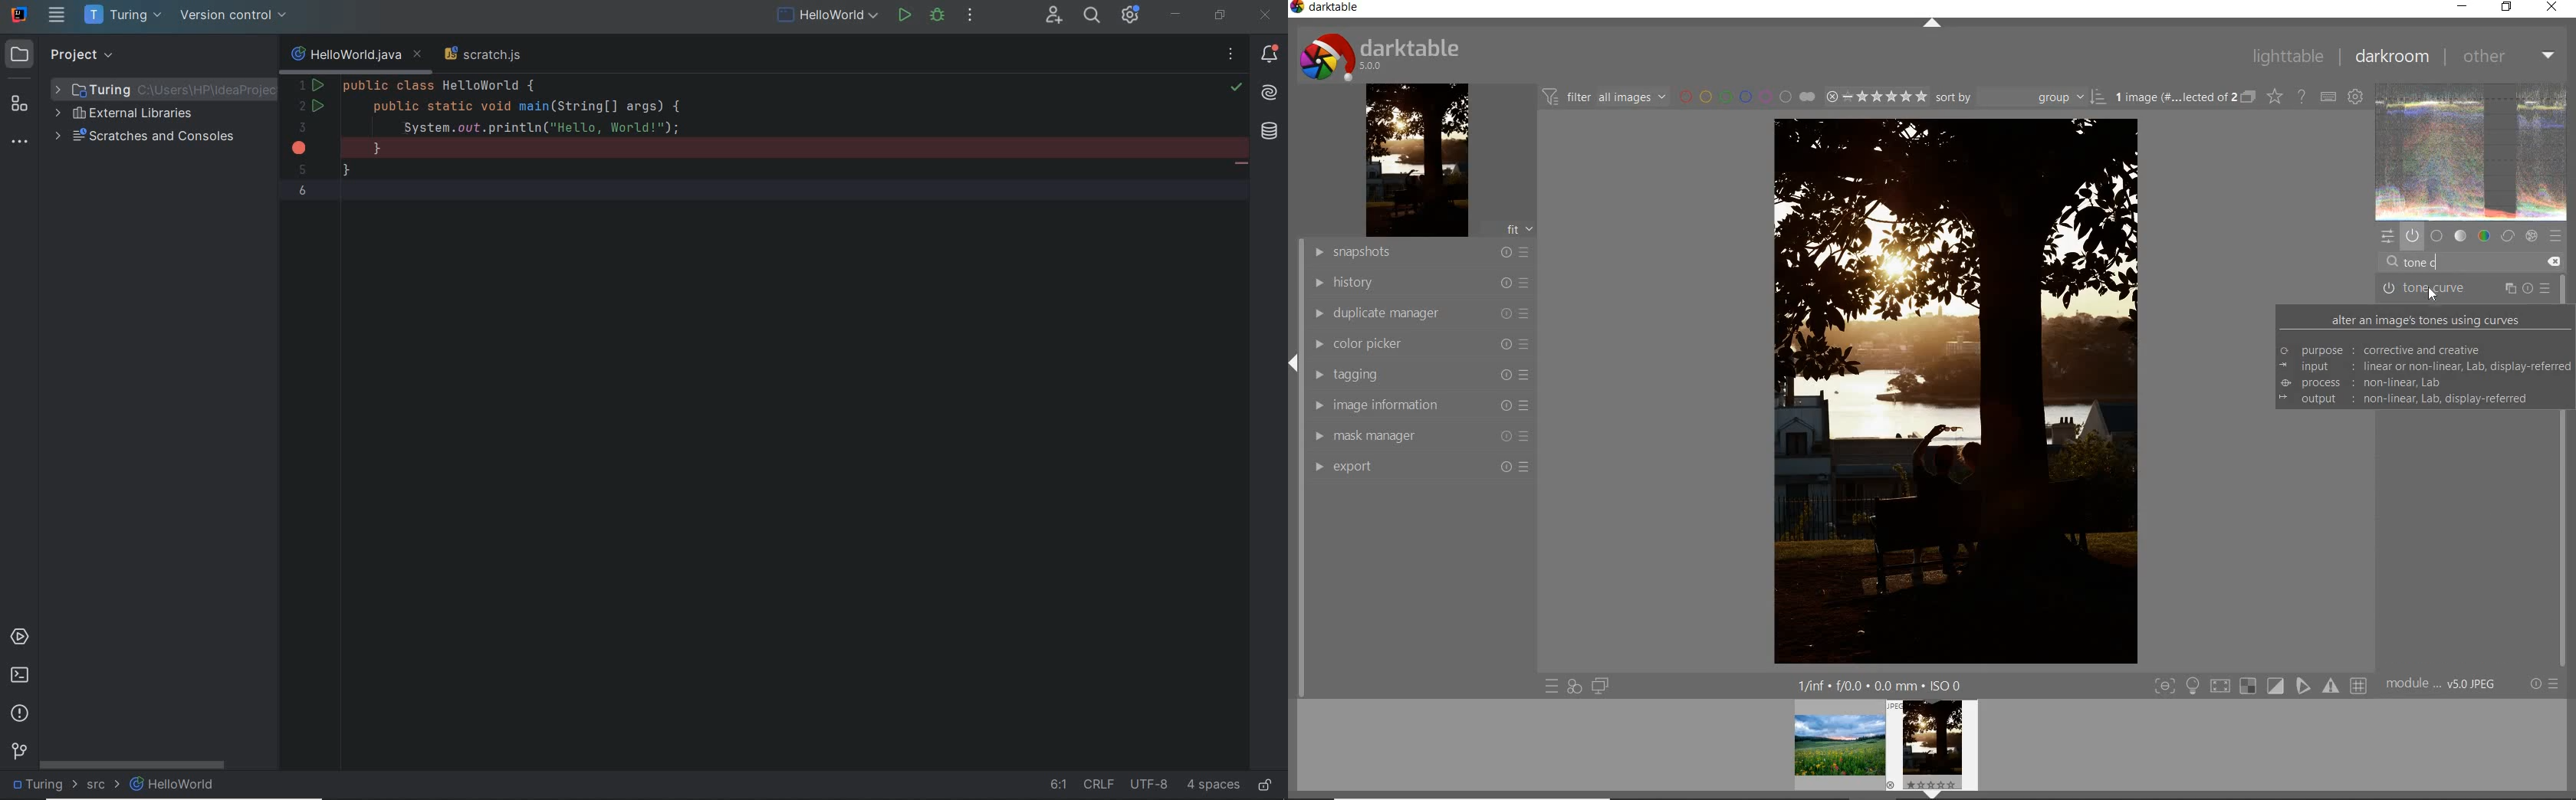 The width and height of the screenshot is (2576, 812). Describe the element at coordinates (2426, 262) in the screenshot. I see `INPUT VALUE` at that location.